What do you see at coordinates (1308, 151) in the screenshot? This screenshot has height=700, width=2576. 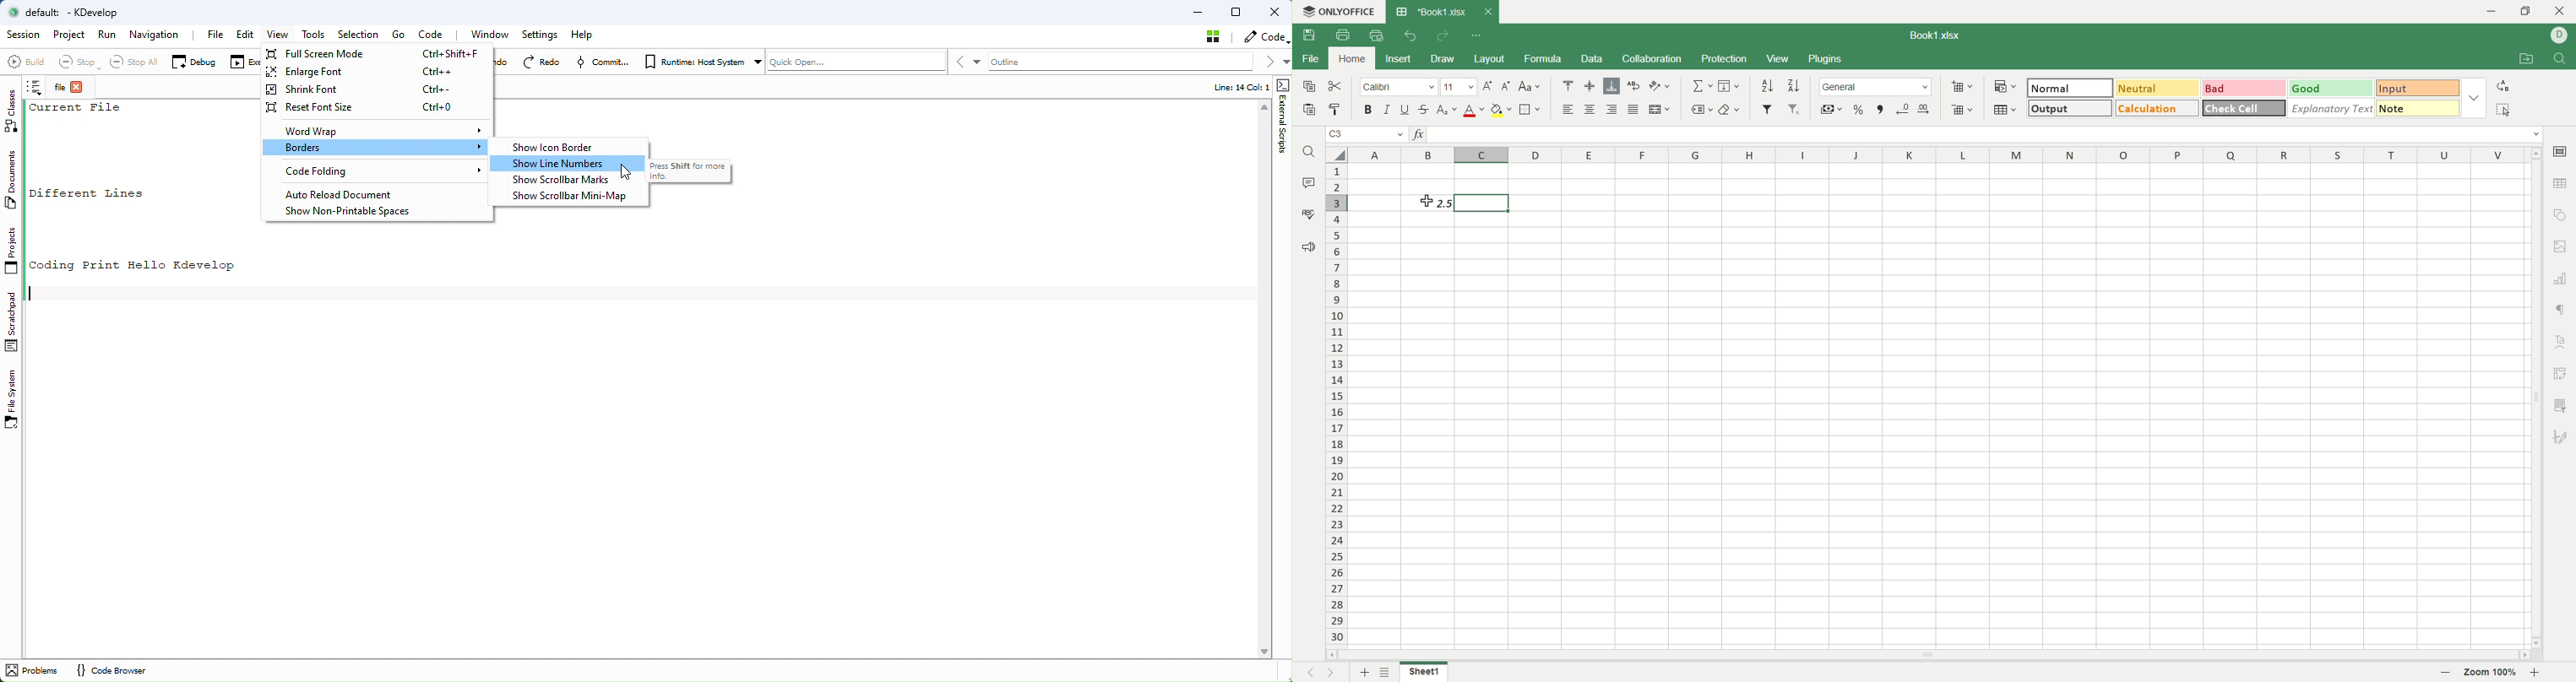 I see `find` at bounding box center [1308, 151].